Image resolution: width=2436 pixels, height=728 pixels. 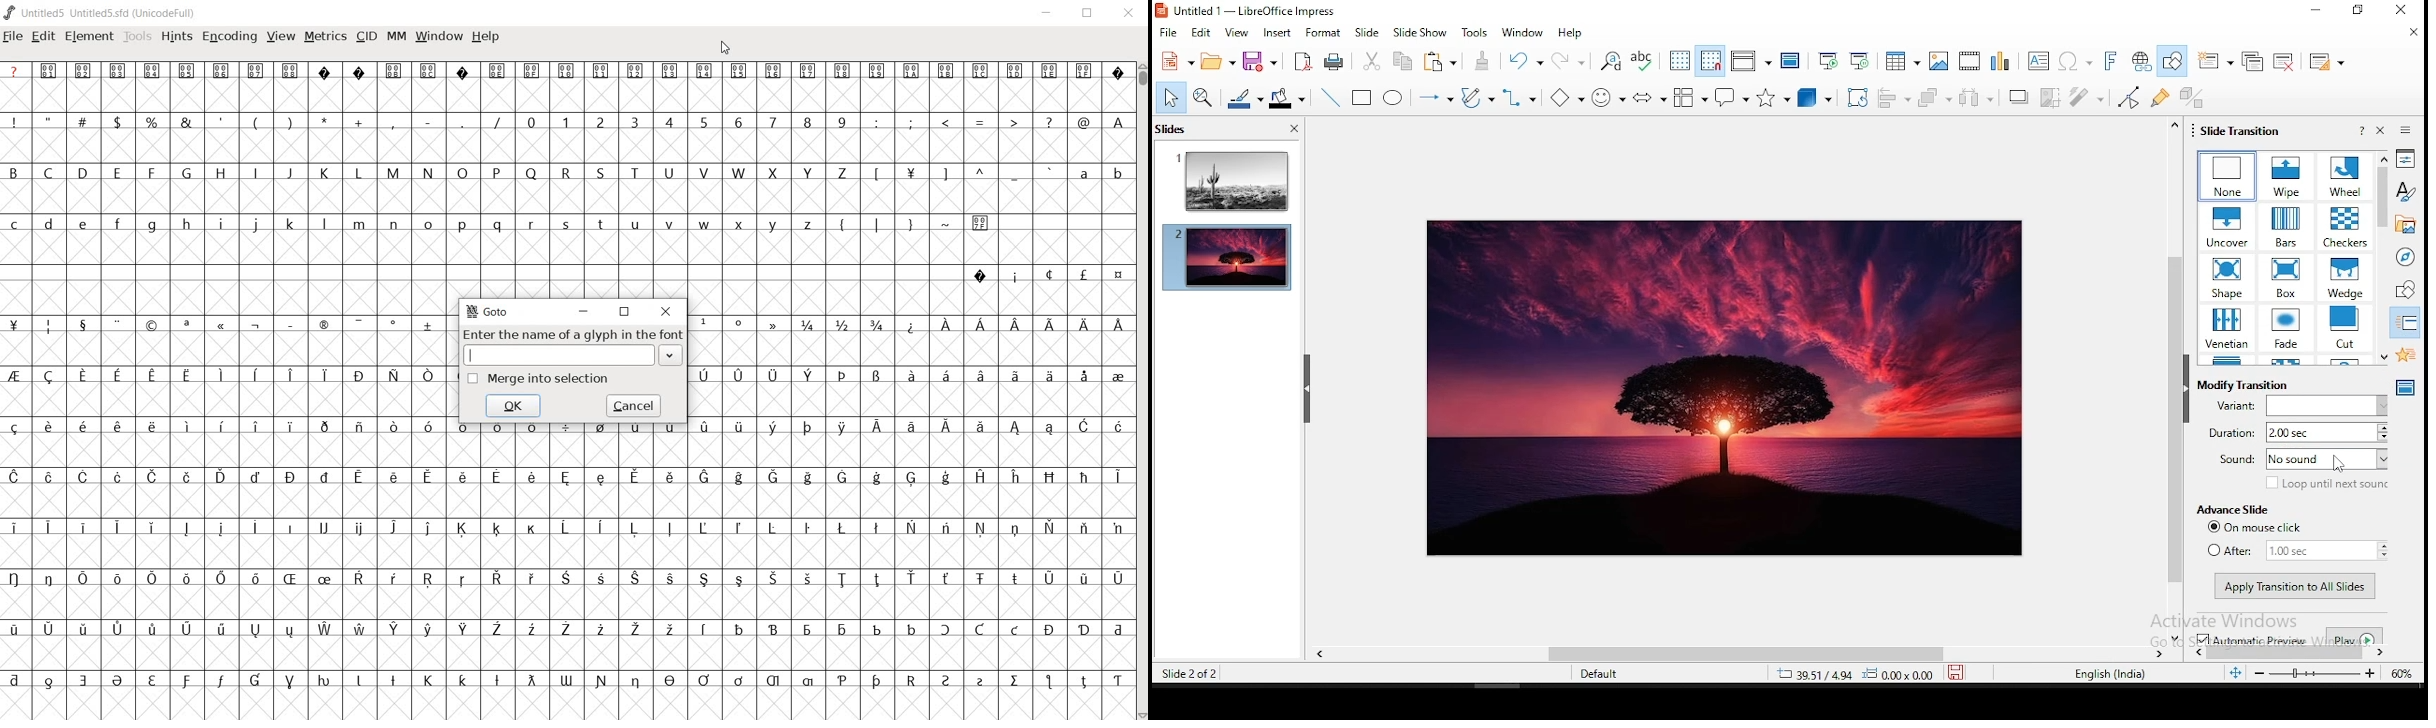 I want to click on cancel, so click(x=634, y=405).